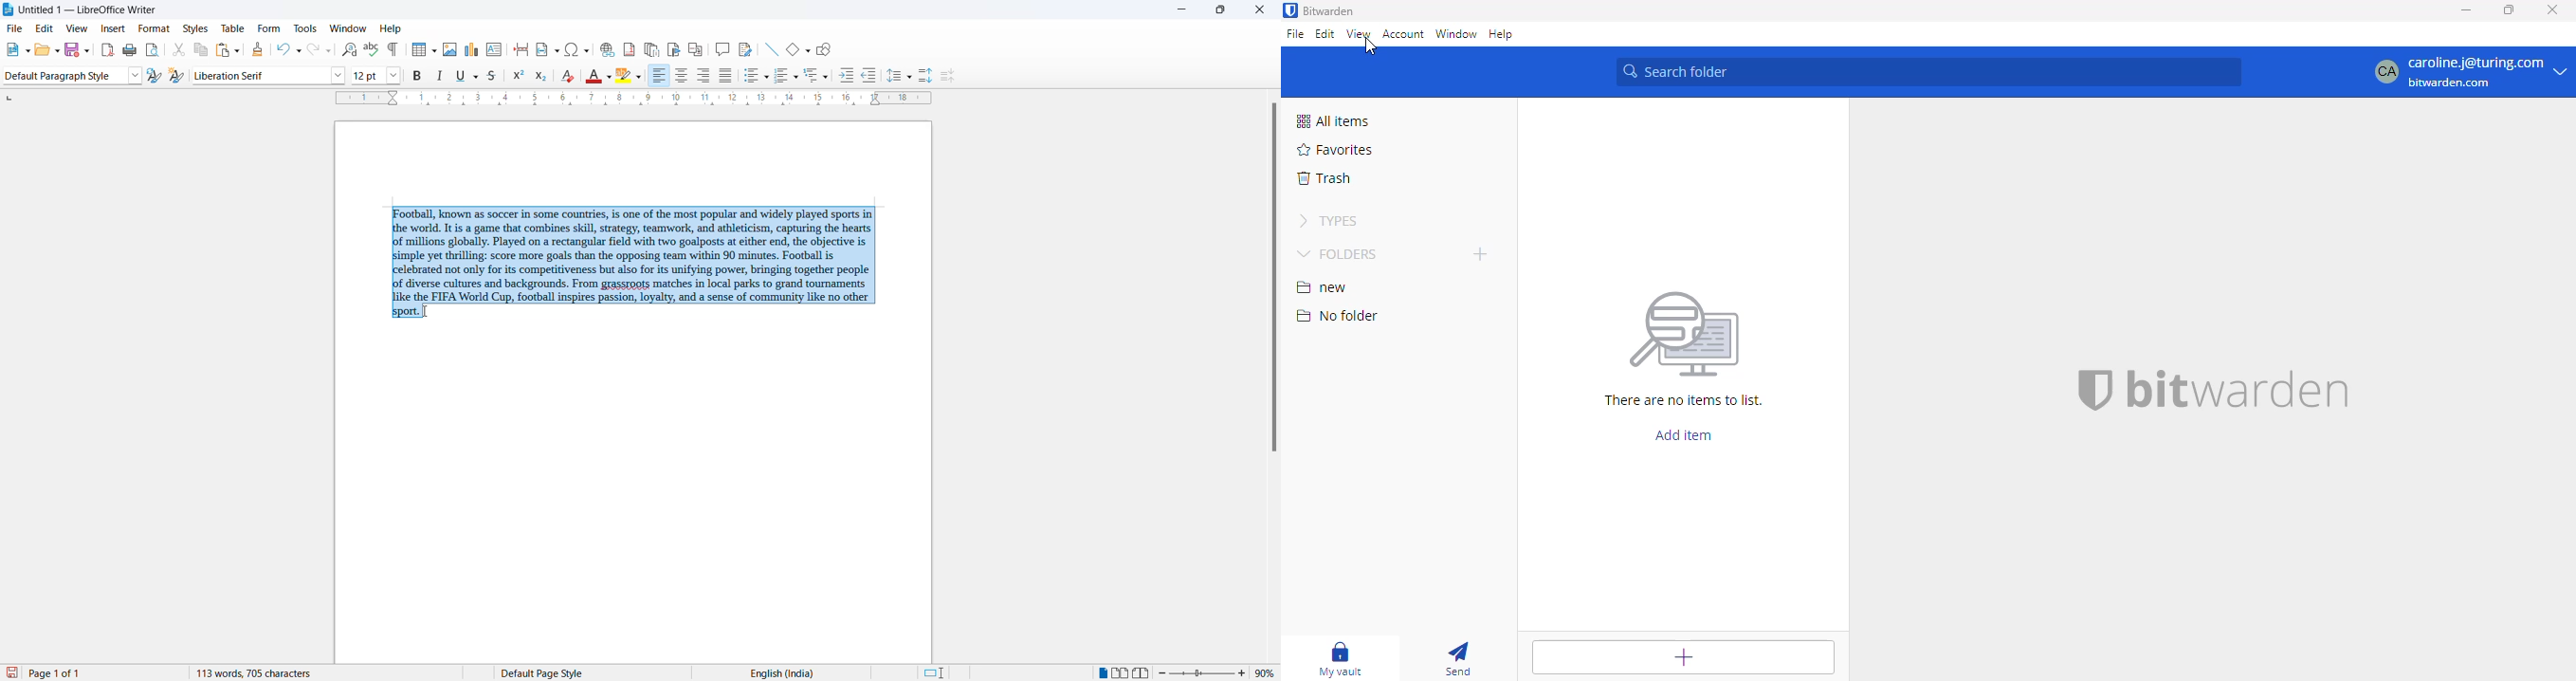 Image resolution: width=2576 pixels, height=700 pixels. Describe the element at coordinates (2553, 9) in the screenshot. I see `close` at that location.